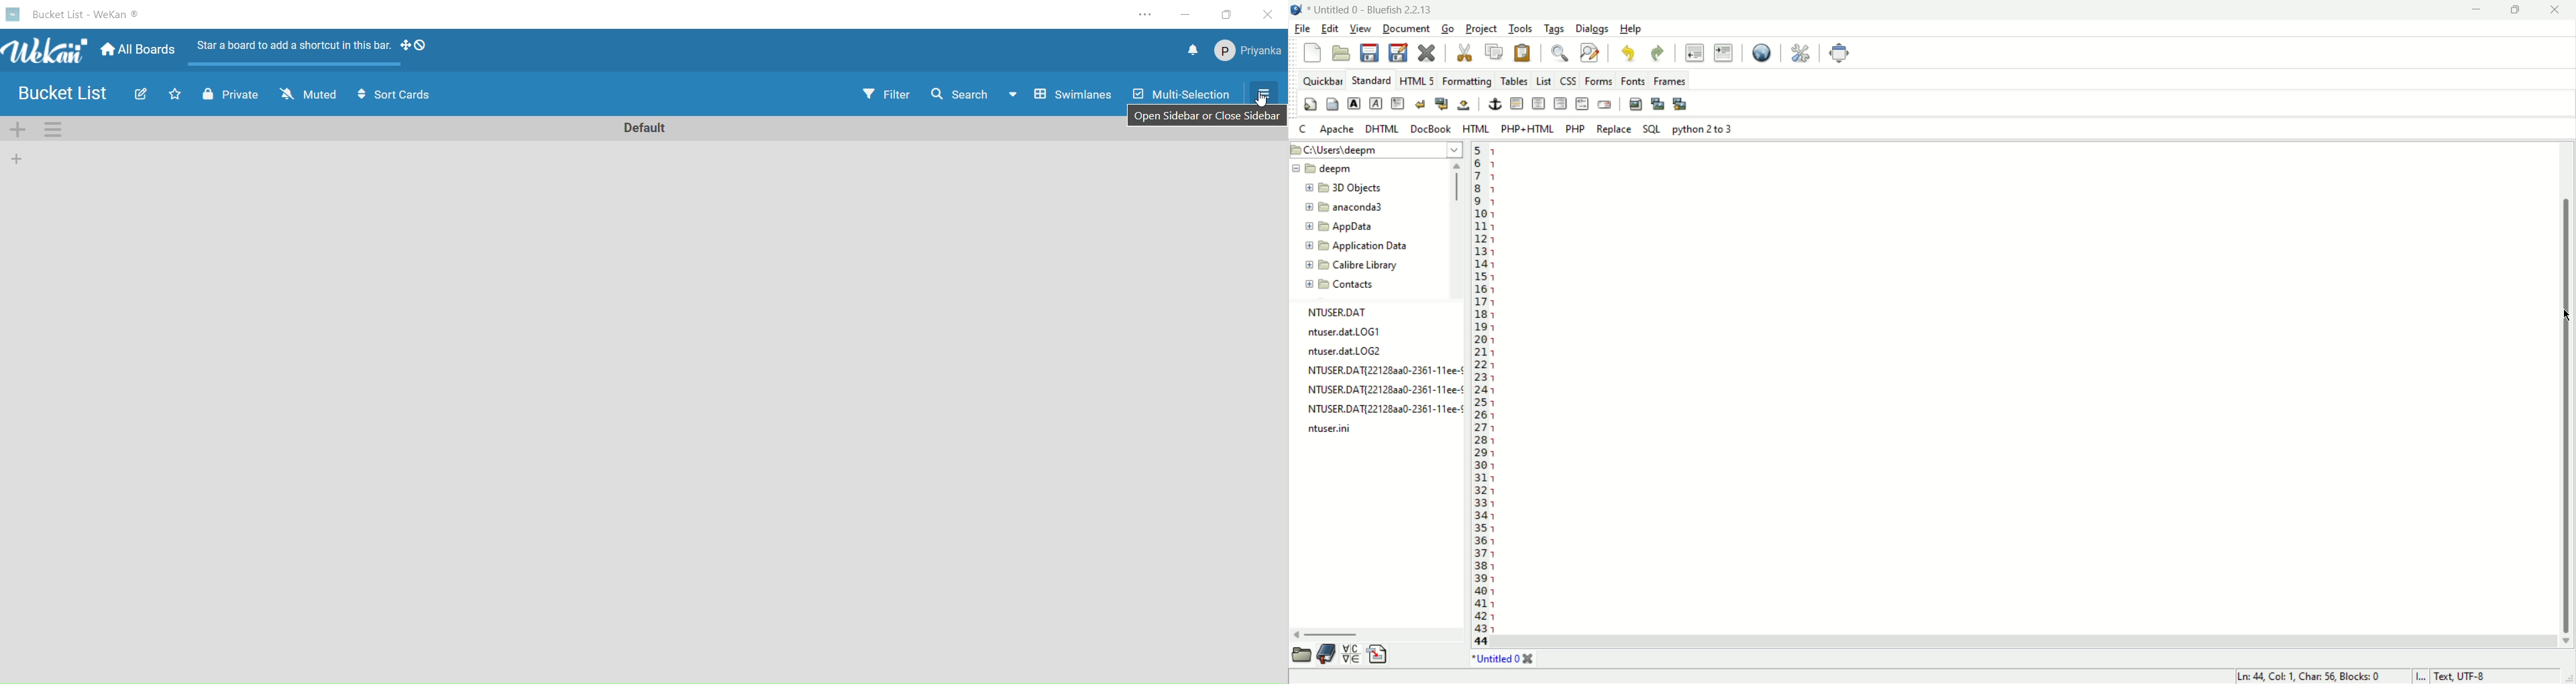  What do you see at coordinates (1337, 129) in the screenshot?
I see `Apache` at bounding box center [1337, 129].